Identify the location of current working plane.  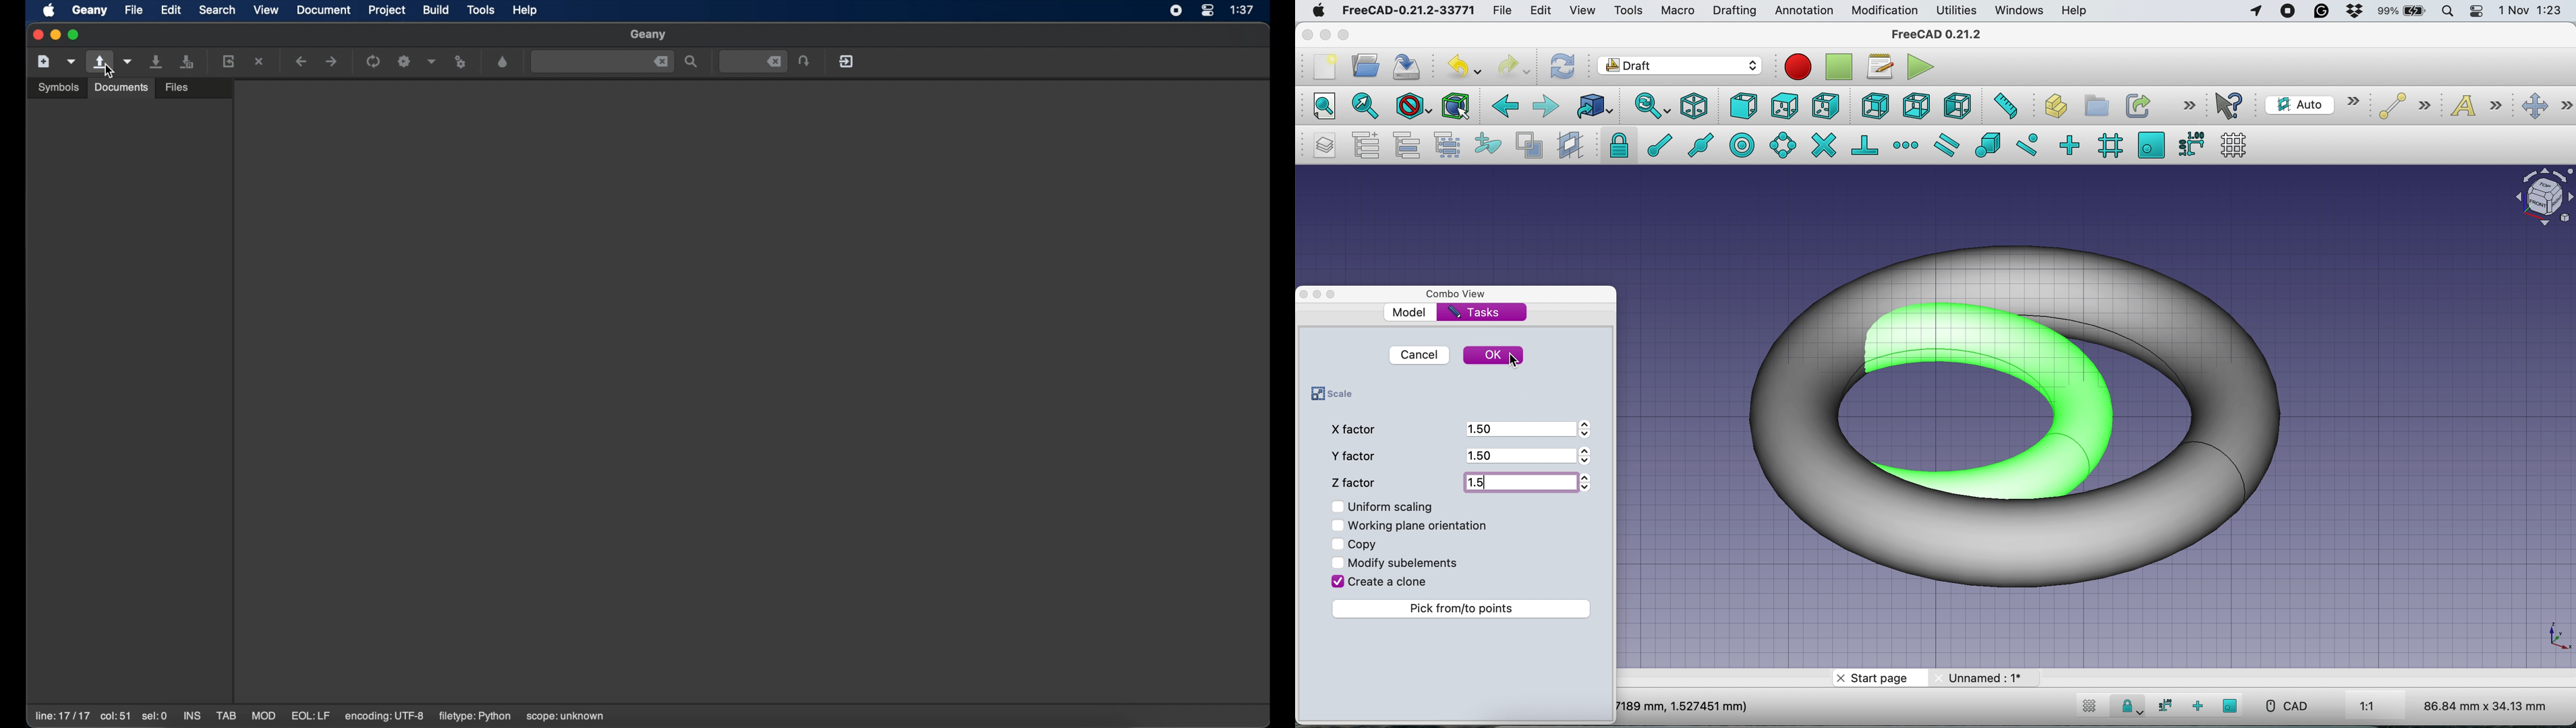
(2312, 104).